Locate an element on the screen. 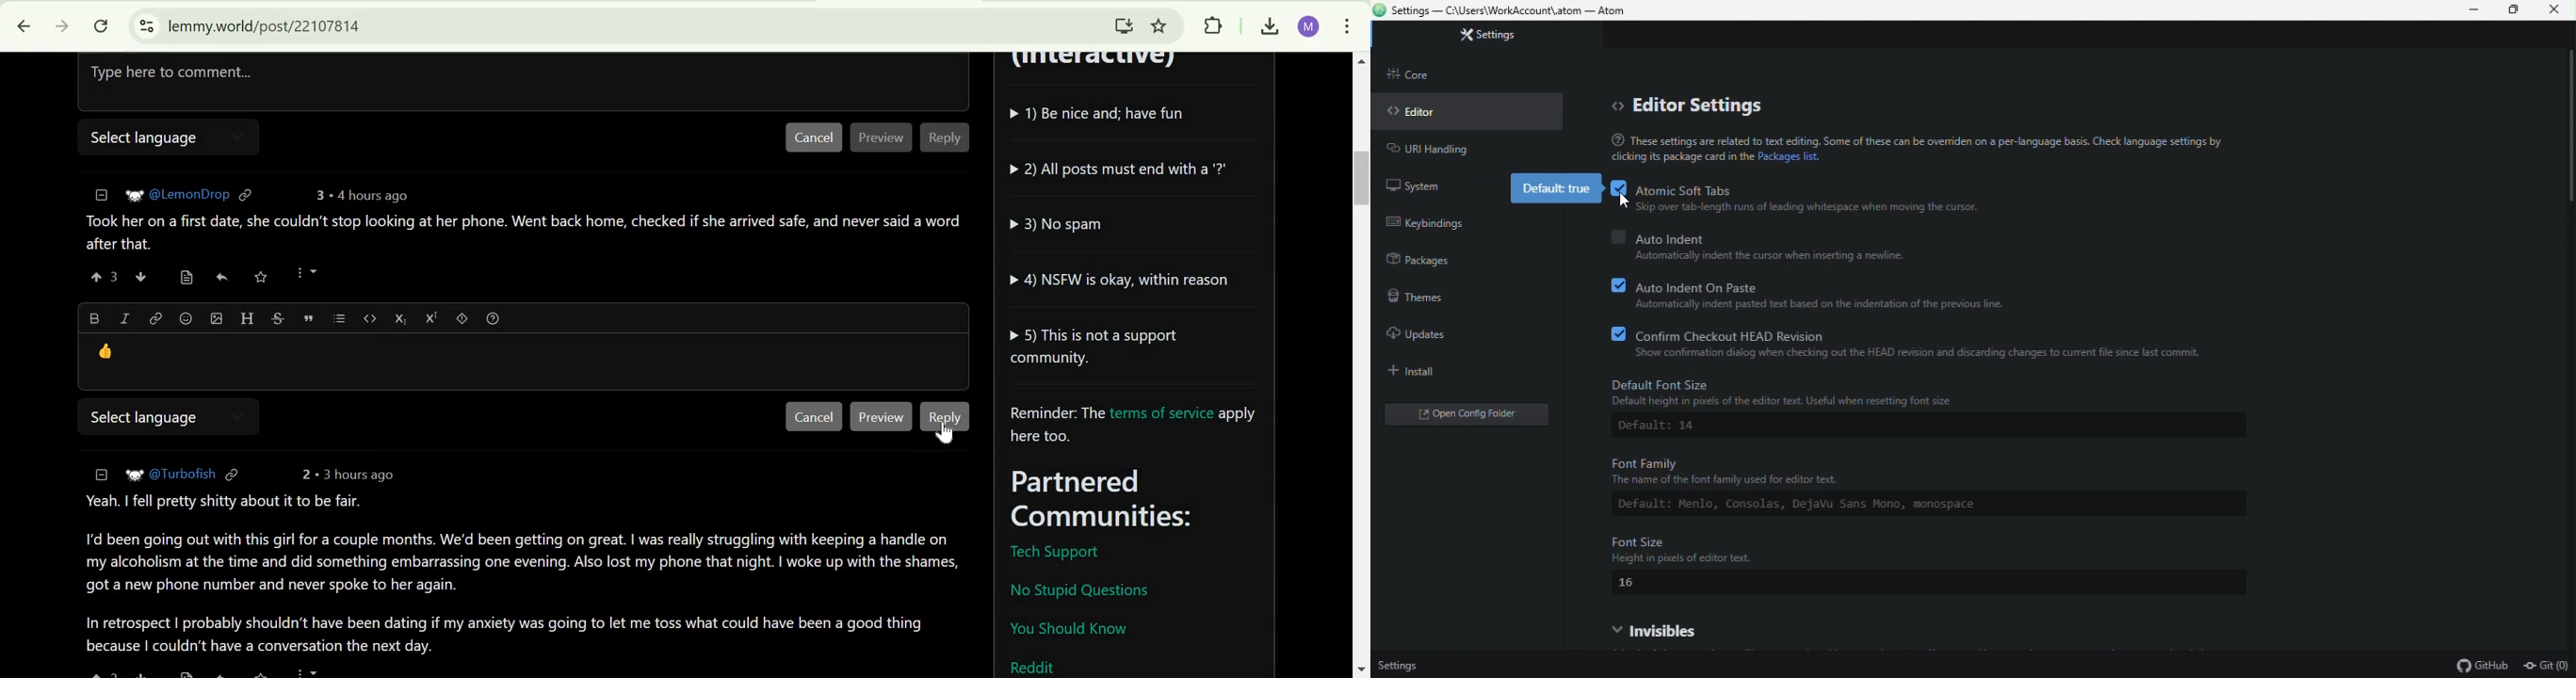  ‘Show confirmation dialog when checking out the HEAD revision and discarding changes to current file since last commit. is located at coordinates (1913, 353).